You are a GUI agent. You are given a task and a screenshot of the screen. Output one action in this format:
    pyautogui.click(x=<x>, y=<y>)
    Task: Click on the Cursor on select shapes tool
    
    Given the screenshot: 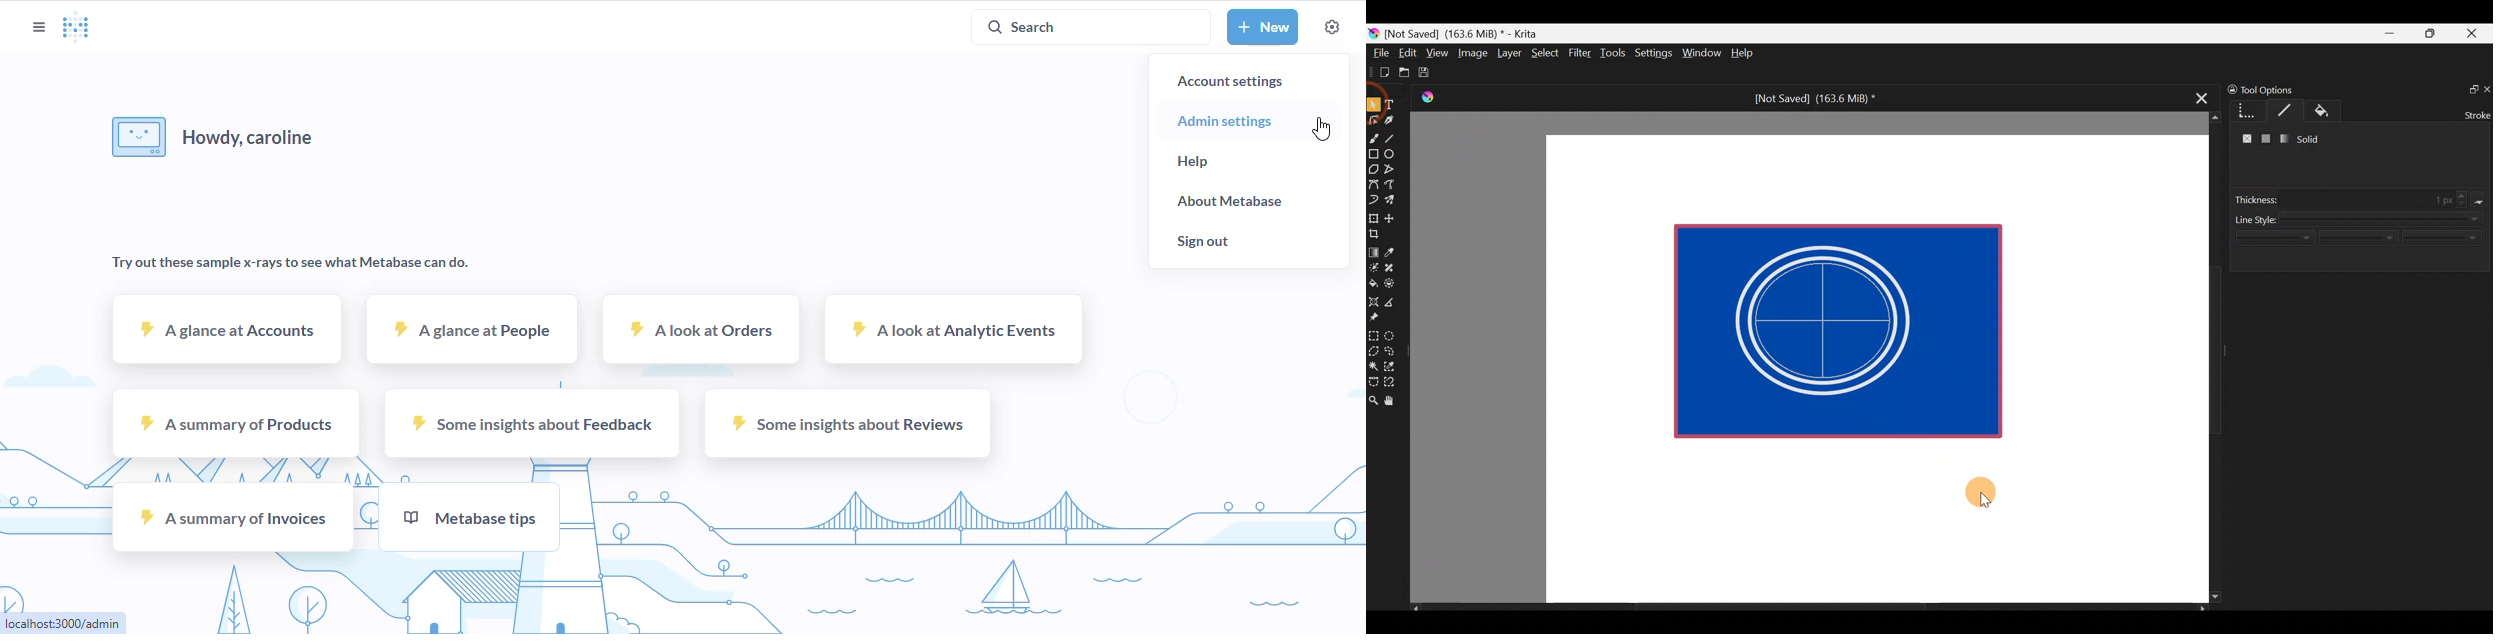 What is the action you would take?
    pyautogui.click(x=1373, y=96)
    